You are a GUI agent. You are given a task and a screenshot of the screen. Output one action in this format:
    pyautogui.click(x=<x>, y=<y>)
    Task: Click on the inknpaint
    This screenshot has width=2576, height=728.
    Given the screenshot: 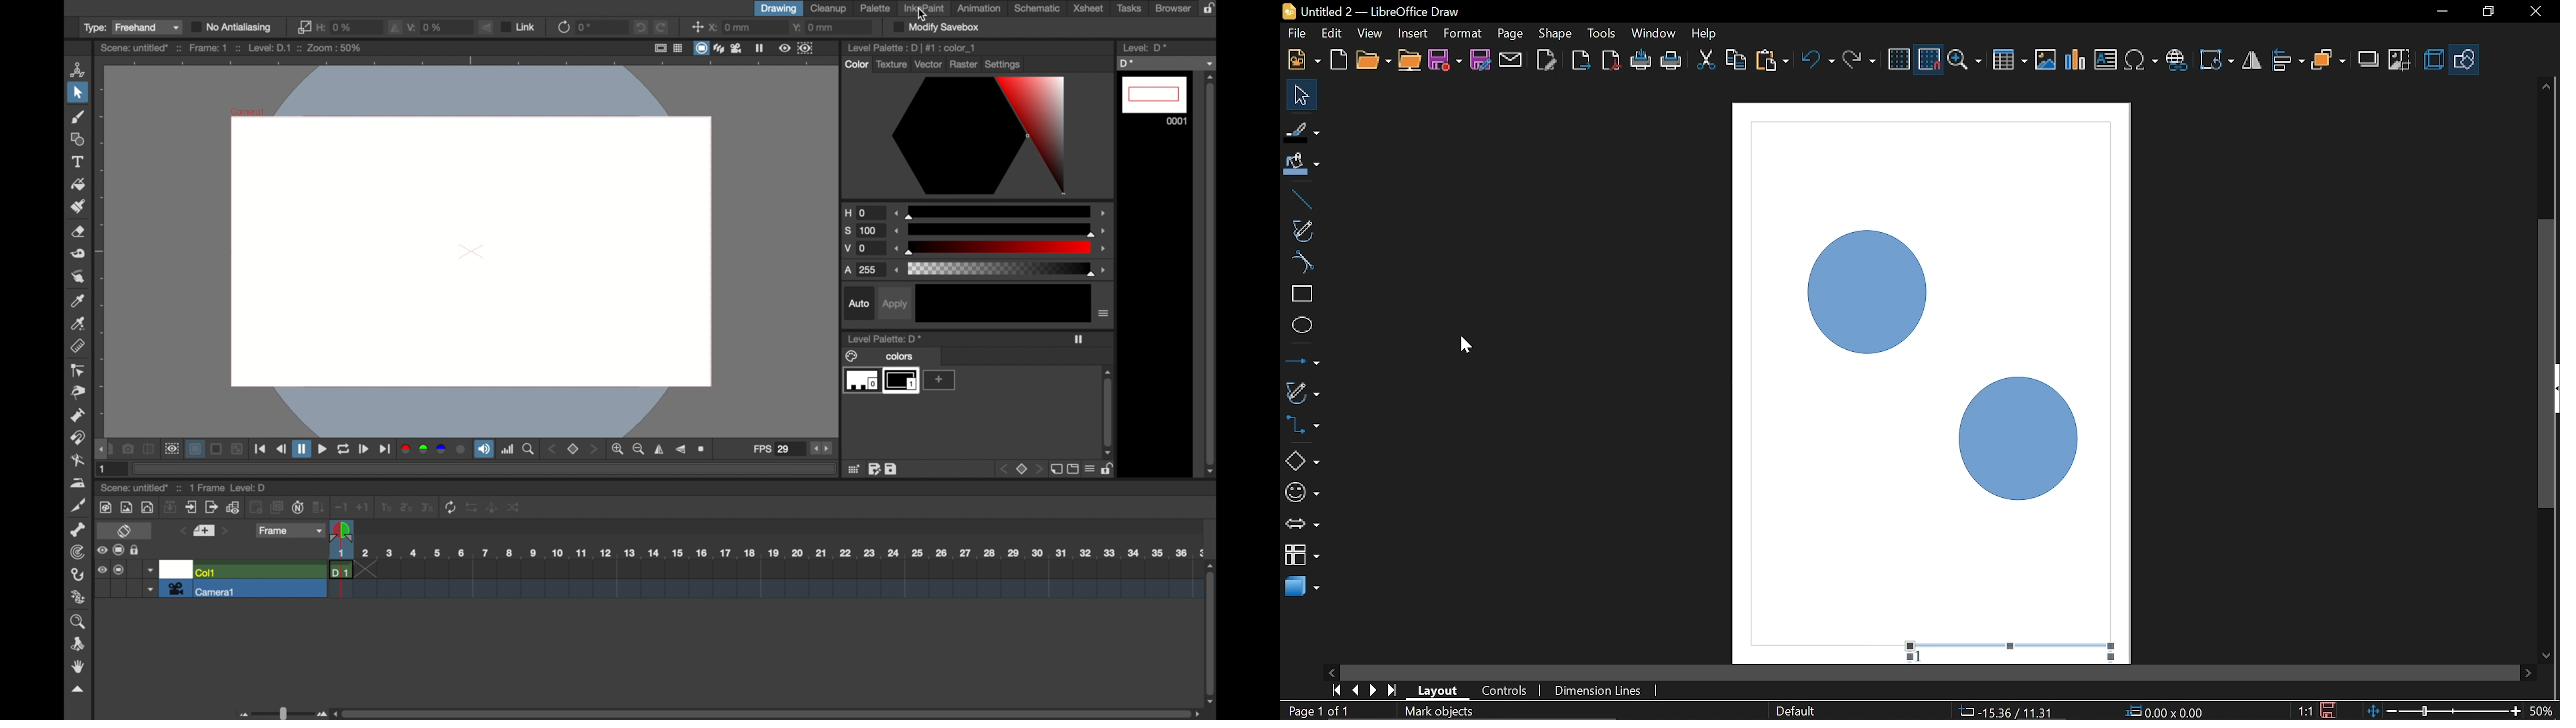 What is the action you would take?
    pyautogui.click(x=924, y=8)
    